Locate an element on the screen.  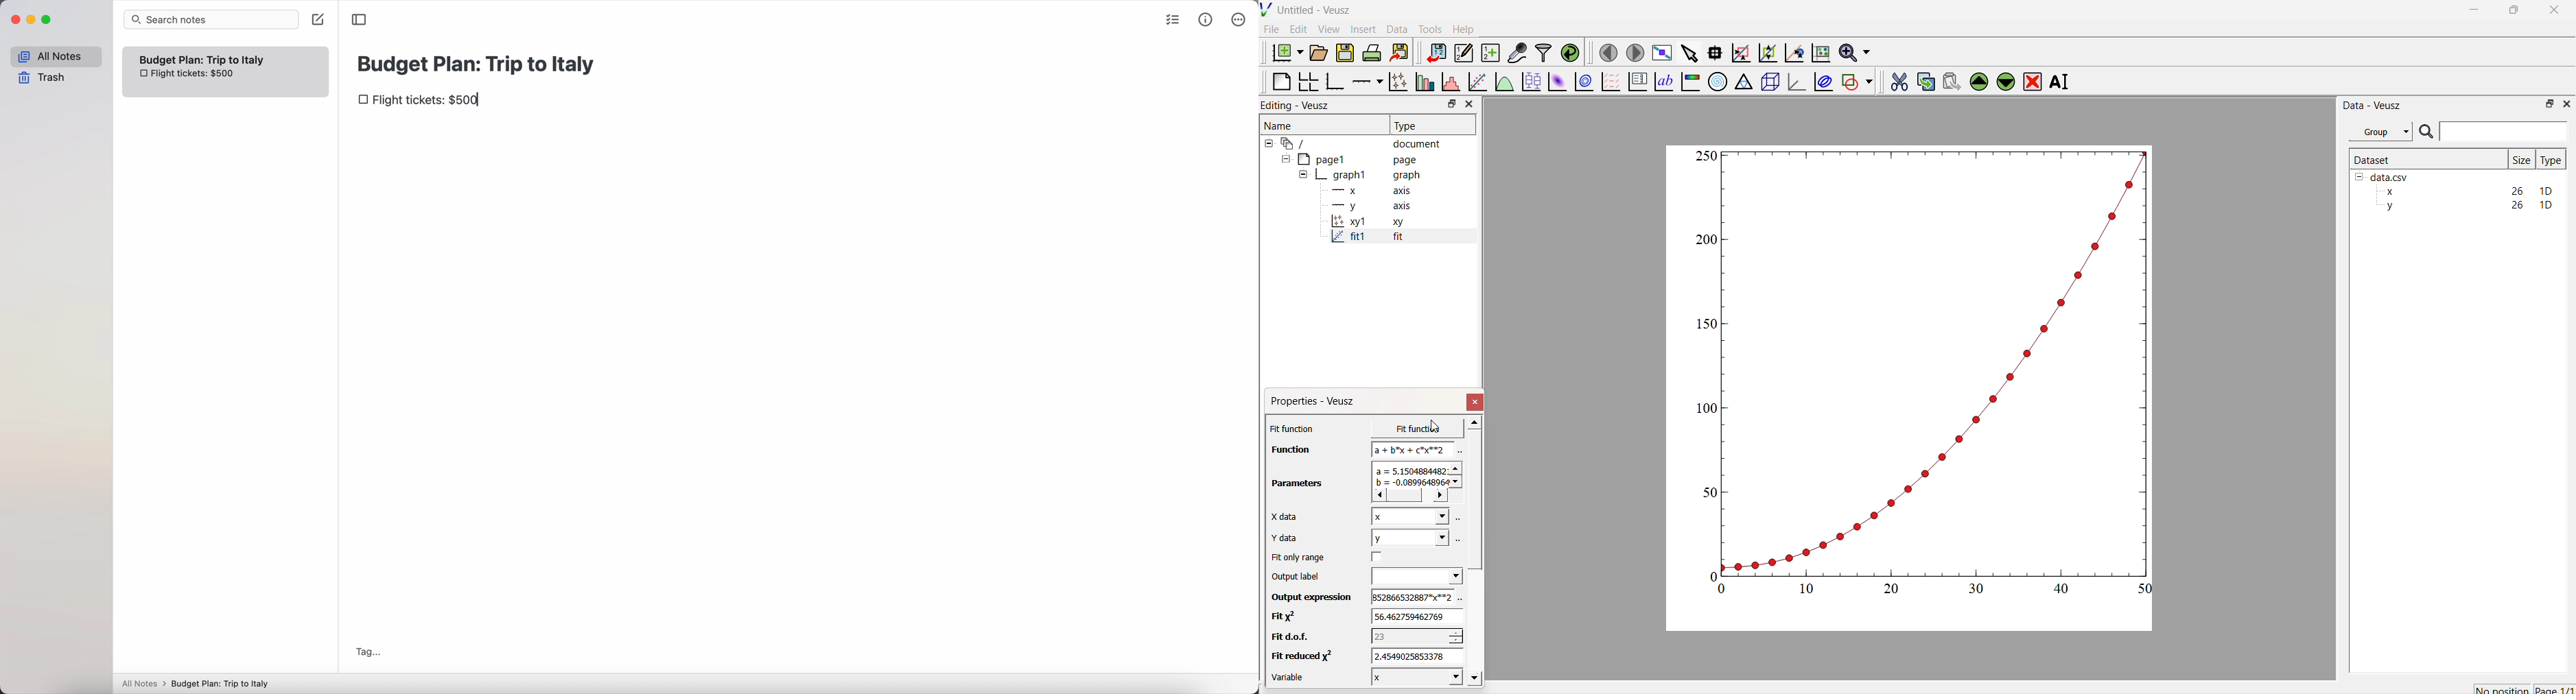
flight tickets: $500 is located at coordinates (185, 75).